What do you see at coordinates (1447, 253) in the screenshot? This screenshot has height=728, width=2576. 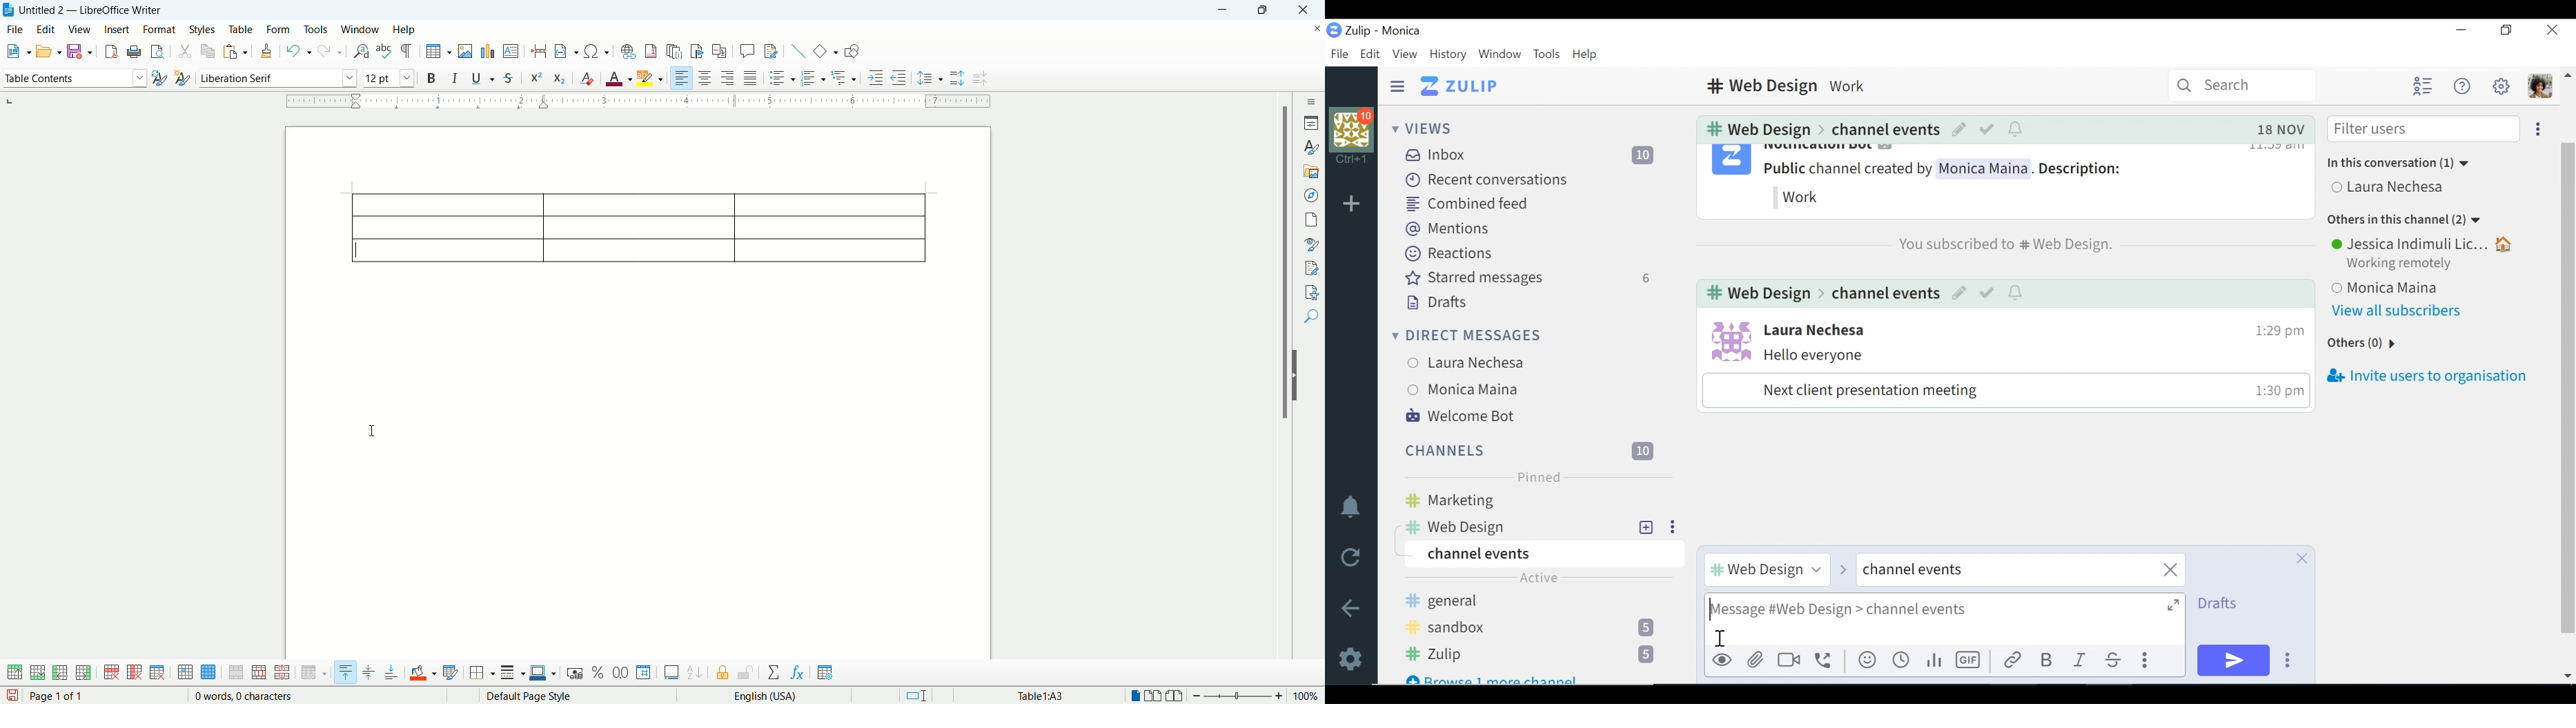 I see `Reactions` at bounding box center [1447, 253].